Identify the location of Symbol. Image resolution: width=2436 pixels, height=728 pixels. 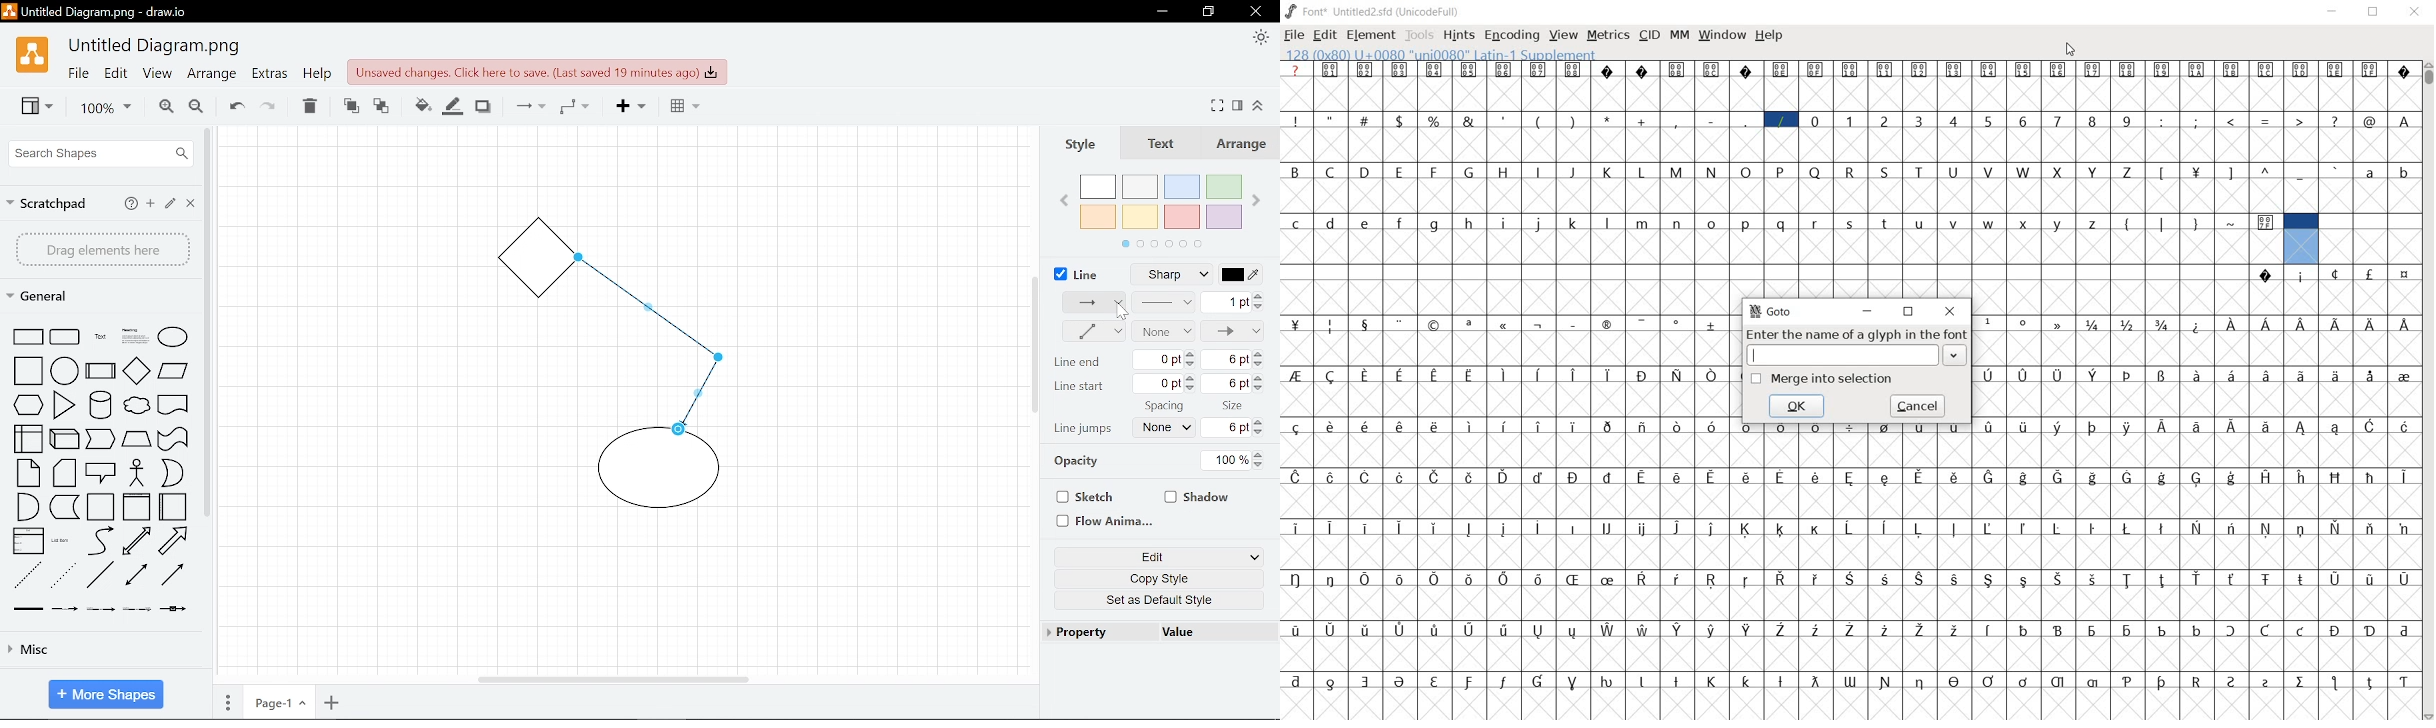
(1784, 477).